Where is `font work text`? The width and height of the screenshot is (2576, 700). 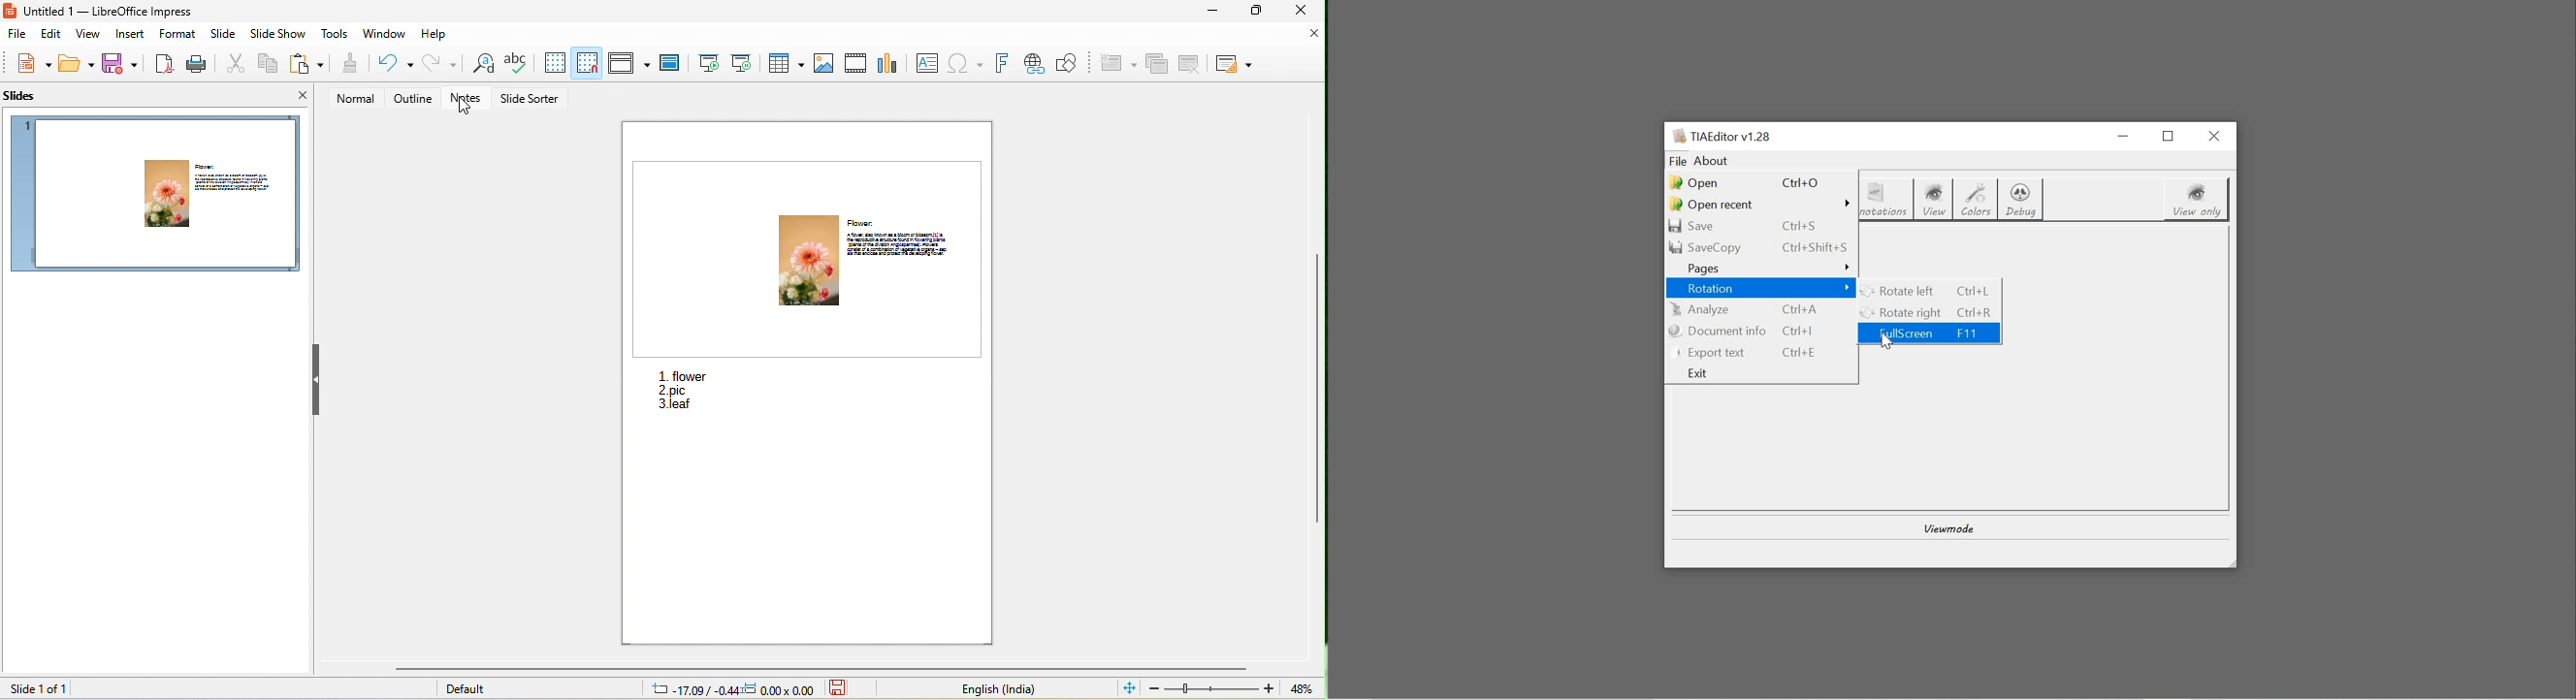
font work text is located at coordinates (1001, 61).